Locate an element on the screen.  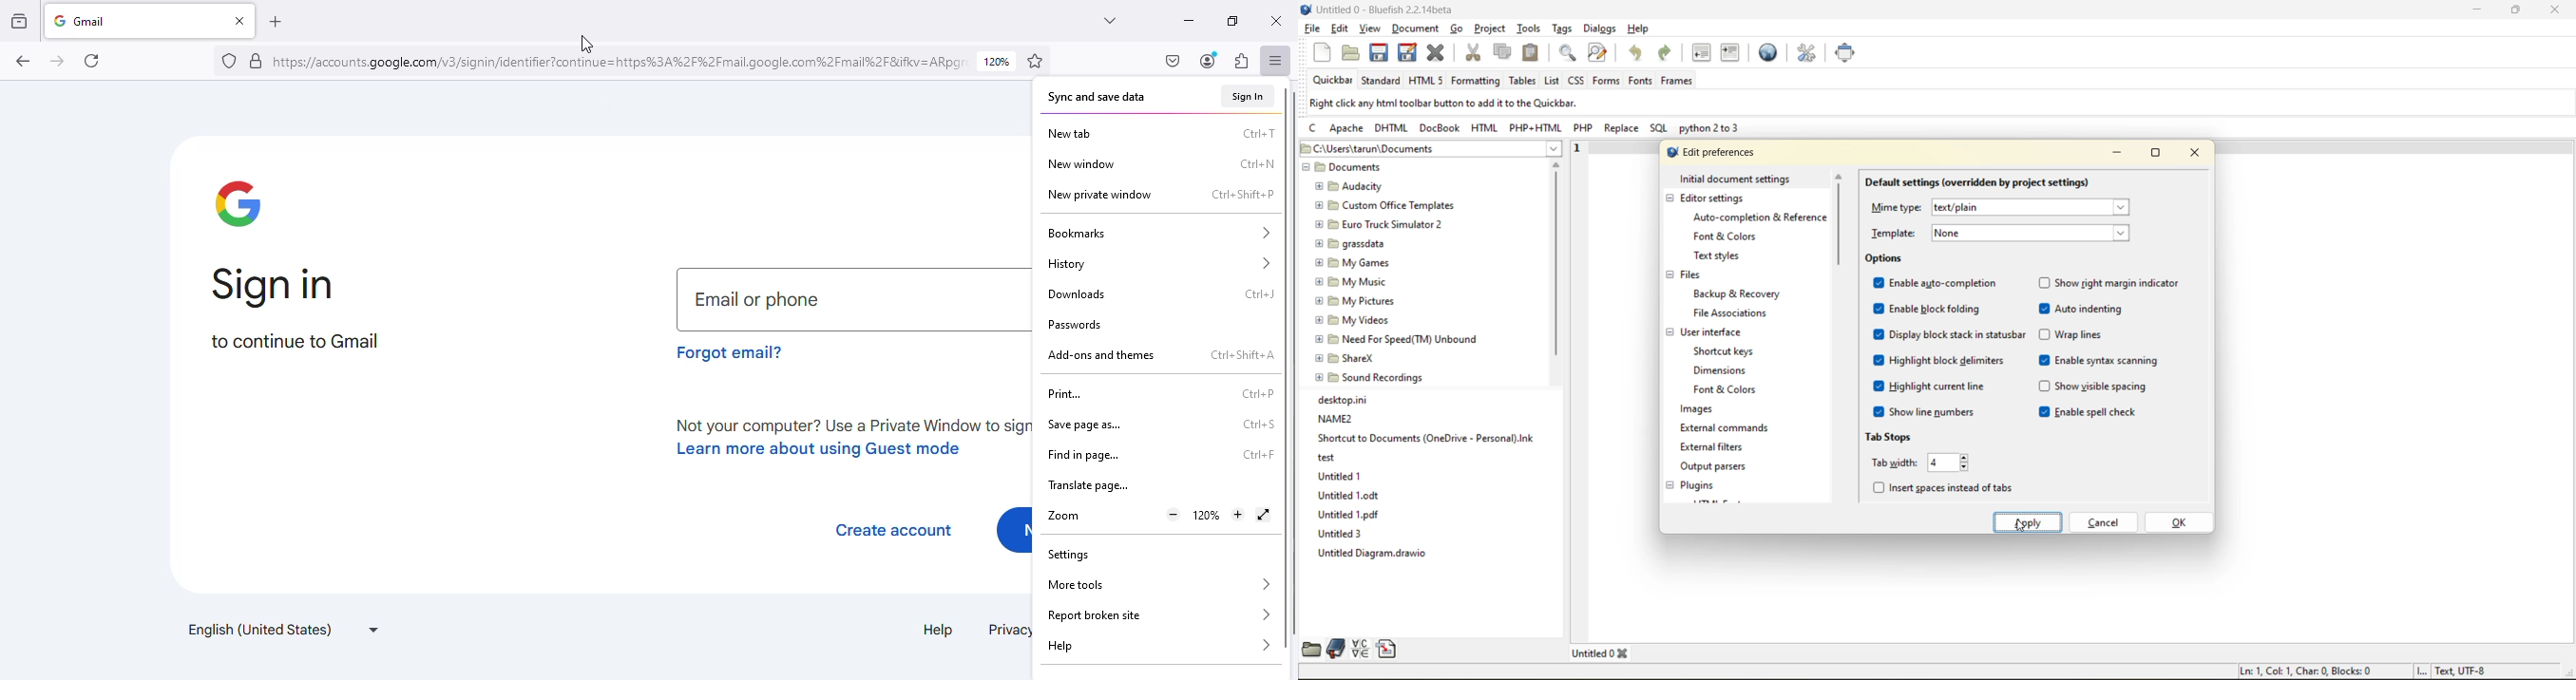
Untitled 1 is located at coordinates (1339, 475).